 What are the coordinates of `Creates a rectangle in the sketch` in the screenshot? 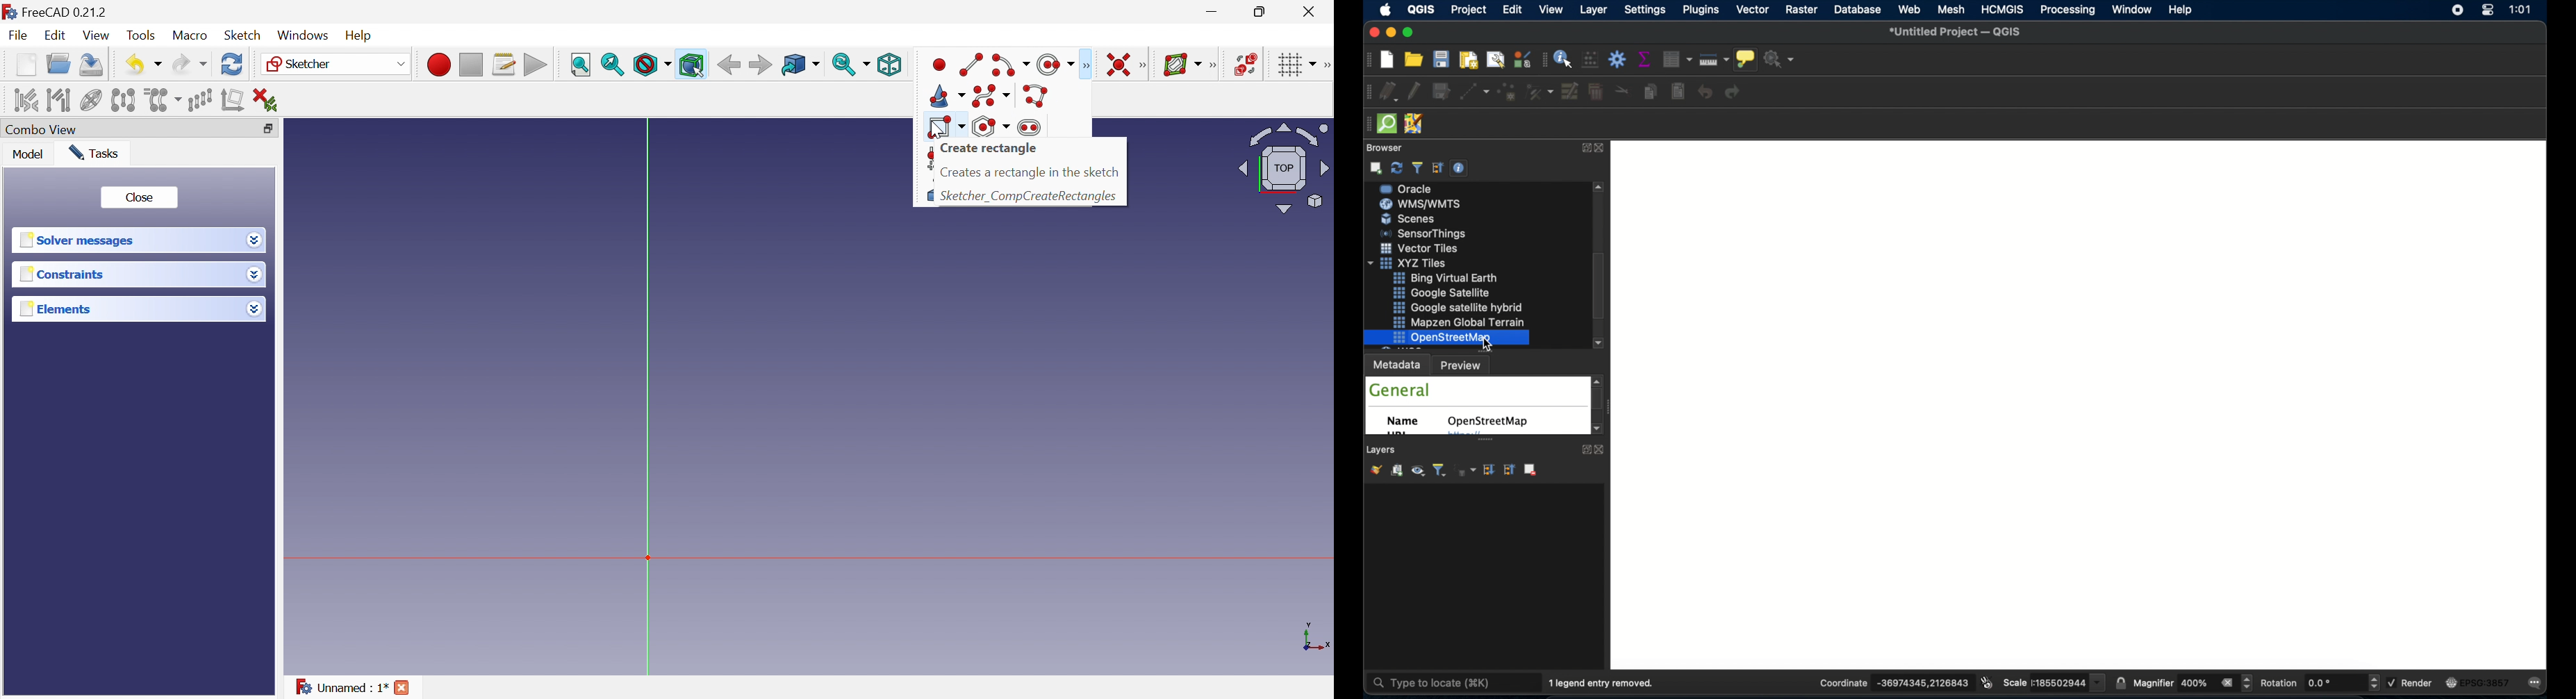 It's located at (1030, 171).